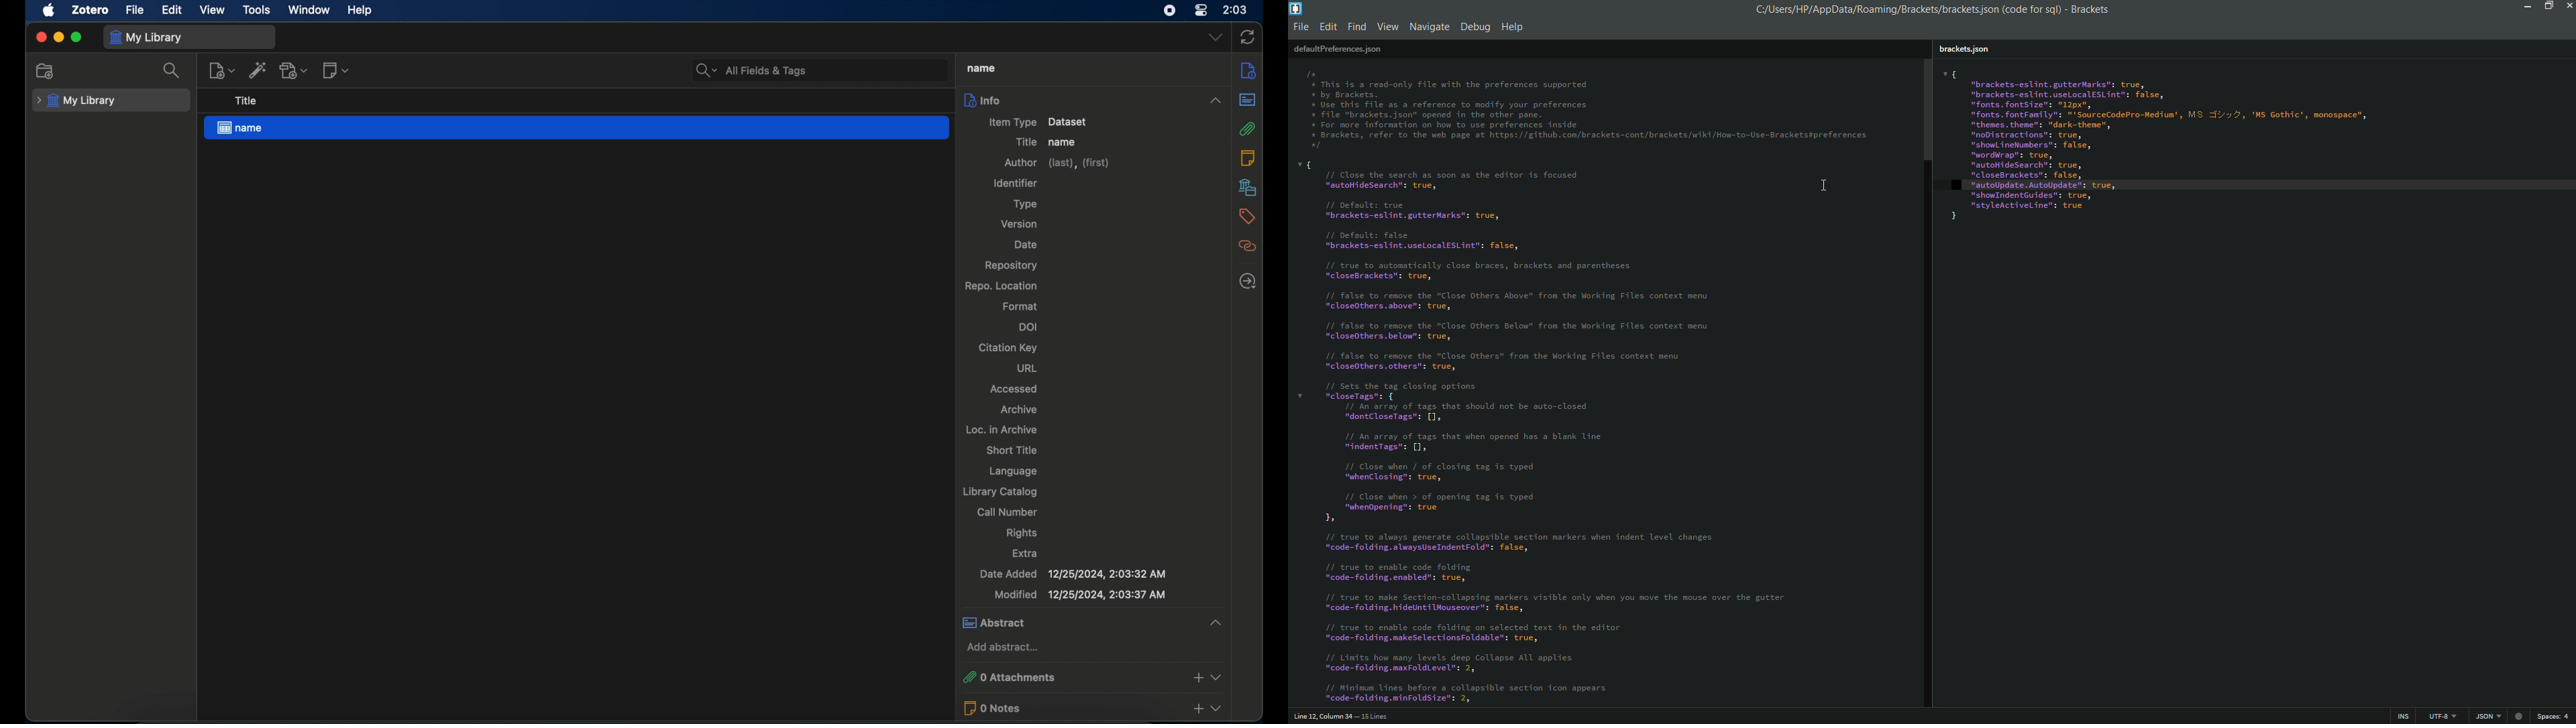 Image resolution: width=2576 pixels, height=728 pixels. I want to click on identifier, so click(1015, 184).